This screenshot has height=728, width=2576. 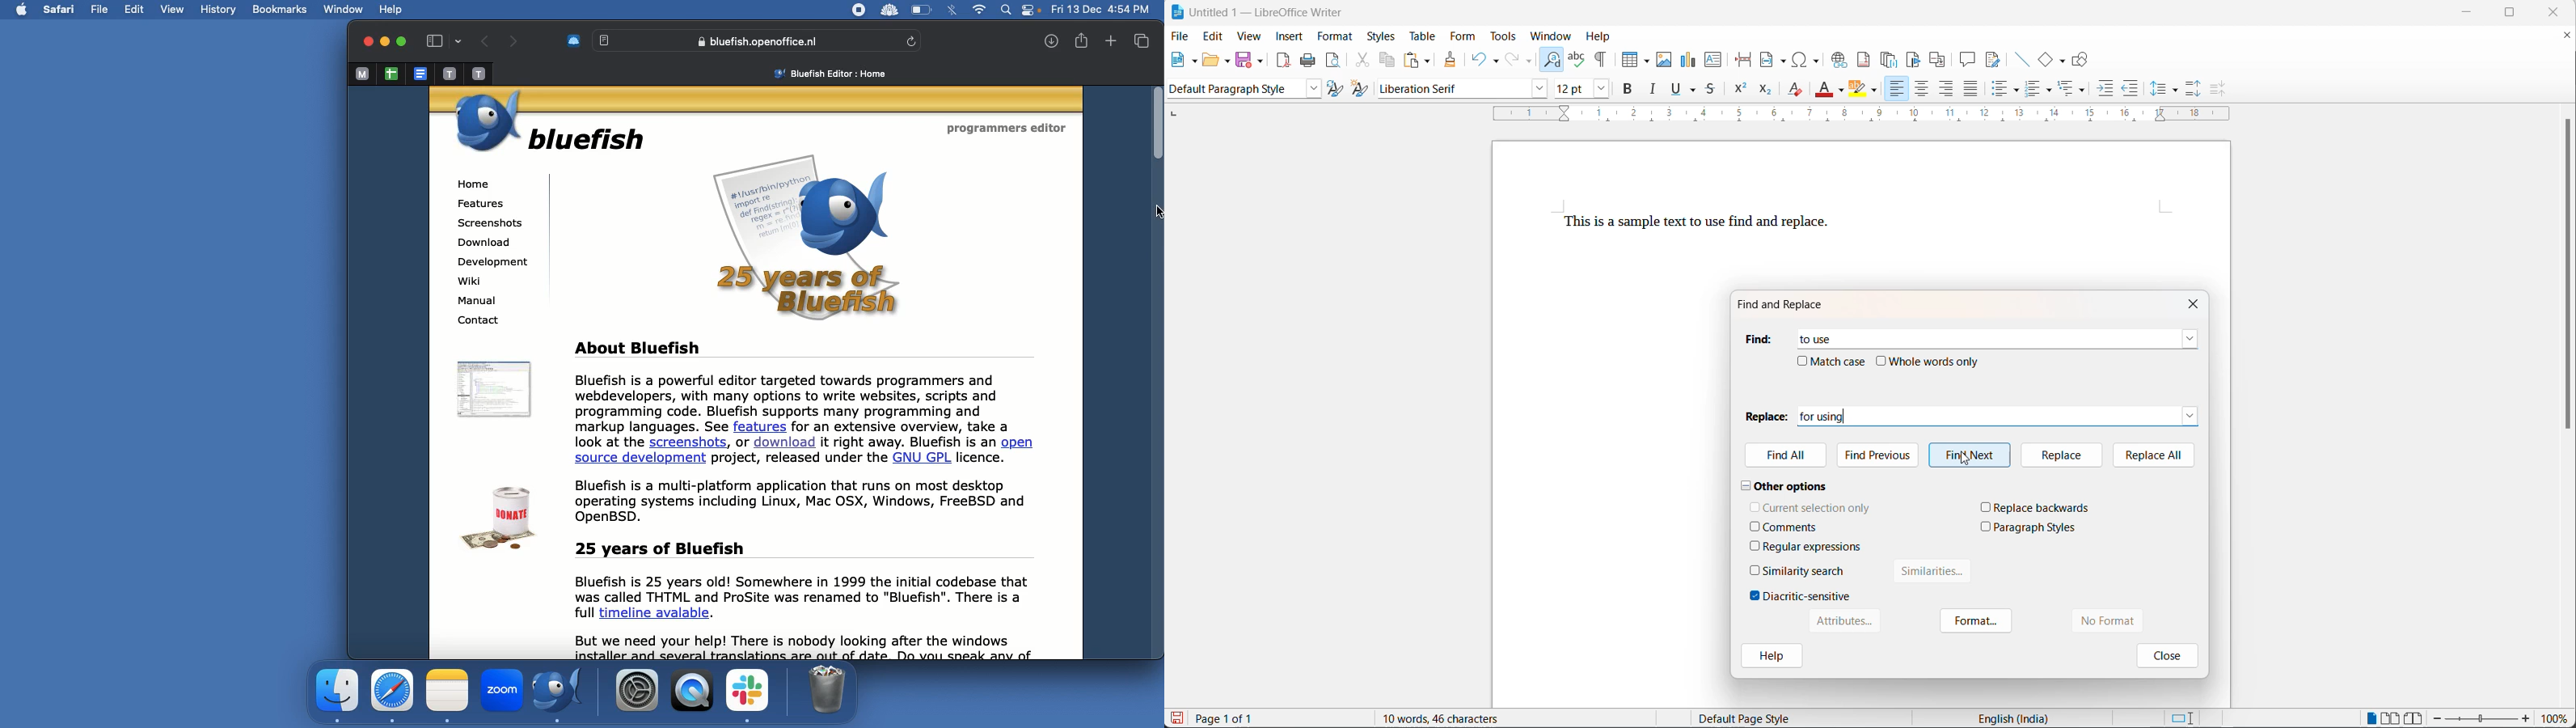 I want to click on Refresh, so click(x=912, y=40).